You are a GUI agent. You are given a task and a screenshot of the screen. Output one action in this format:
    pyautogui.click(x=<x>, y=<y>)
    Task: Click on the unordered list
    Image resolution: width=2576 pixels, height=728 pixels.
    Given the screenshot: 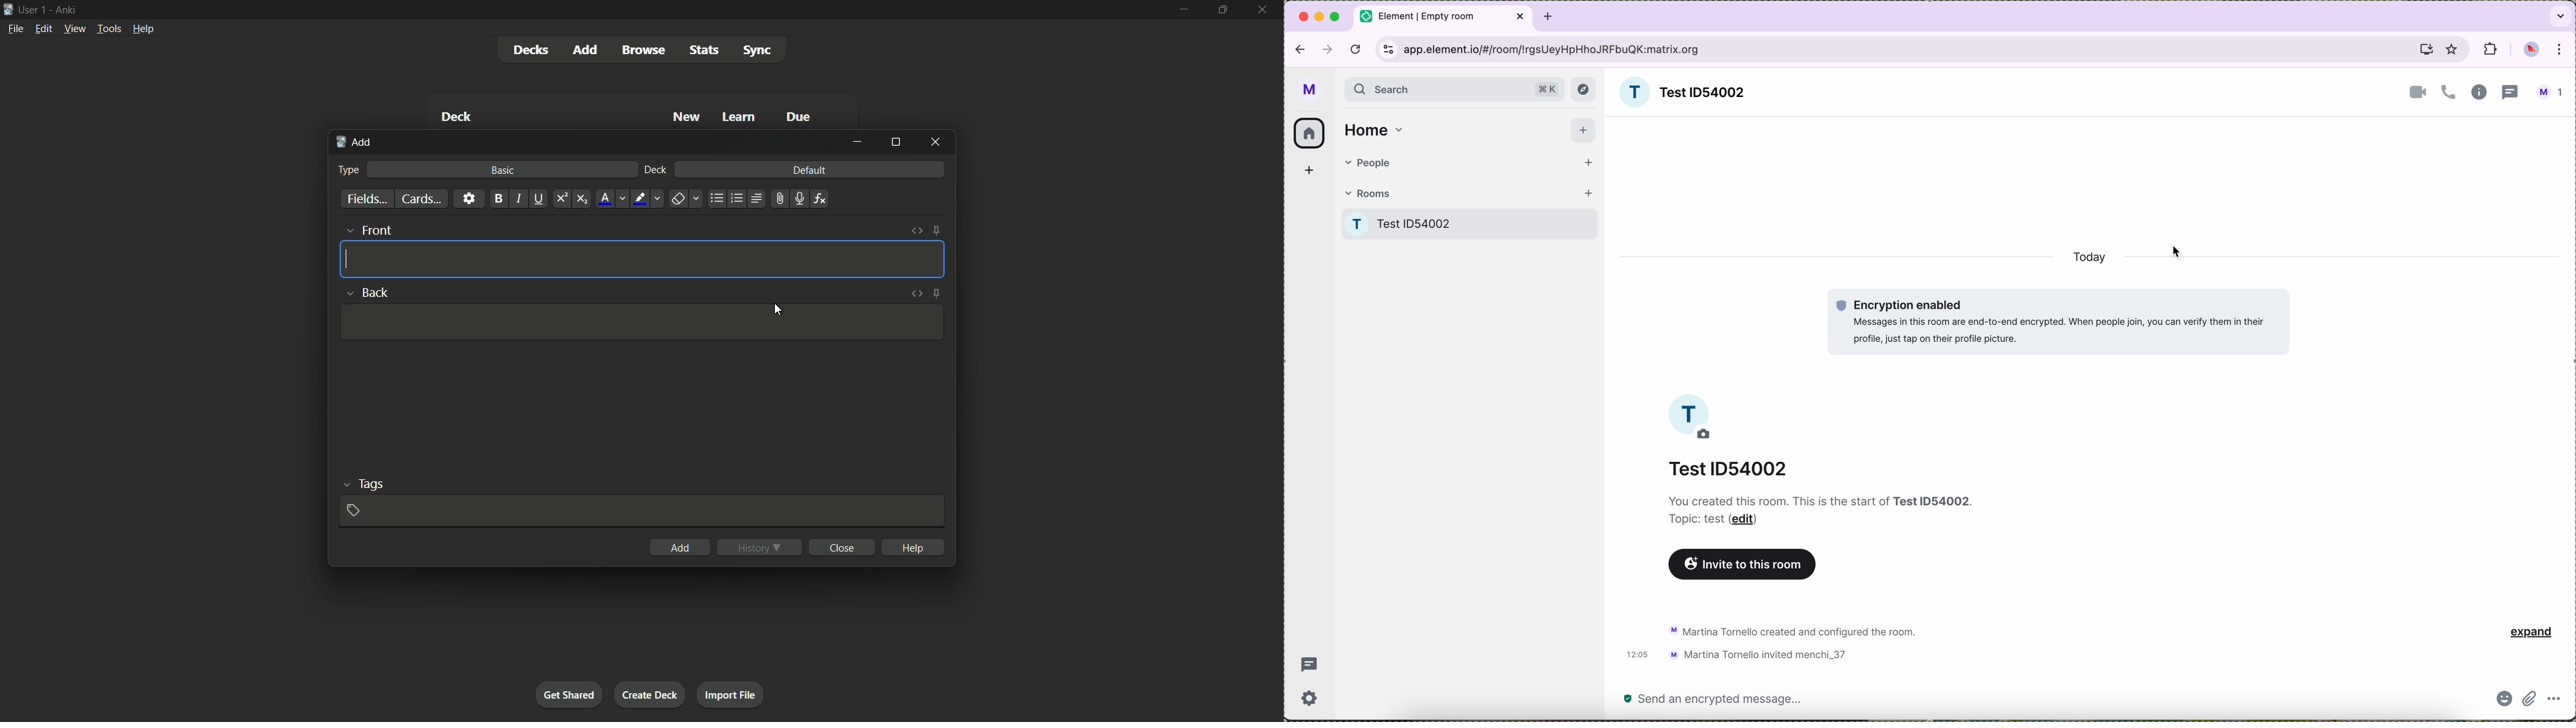 What is the action you would take?
    pyautogui.click(x=717, y=199)
    